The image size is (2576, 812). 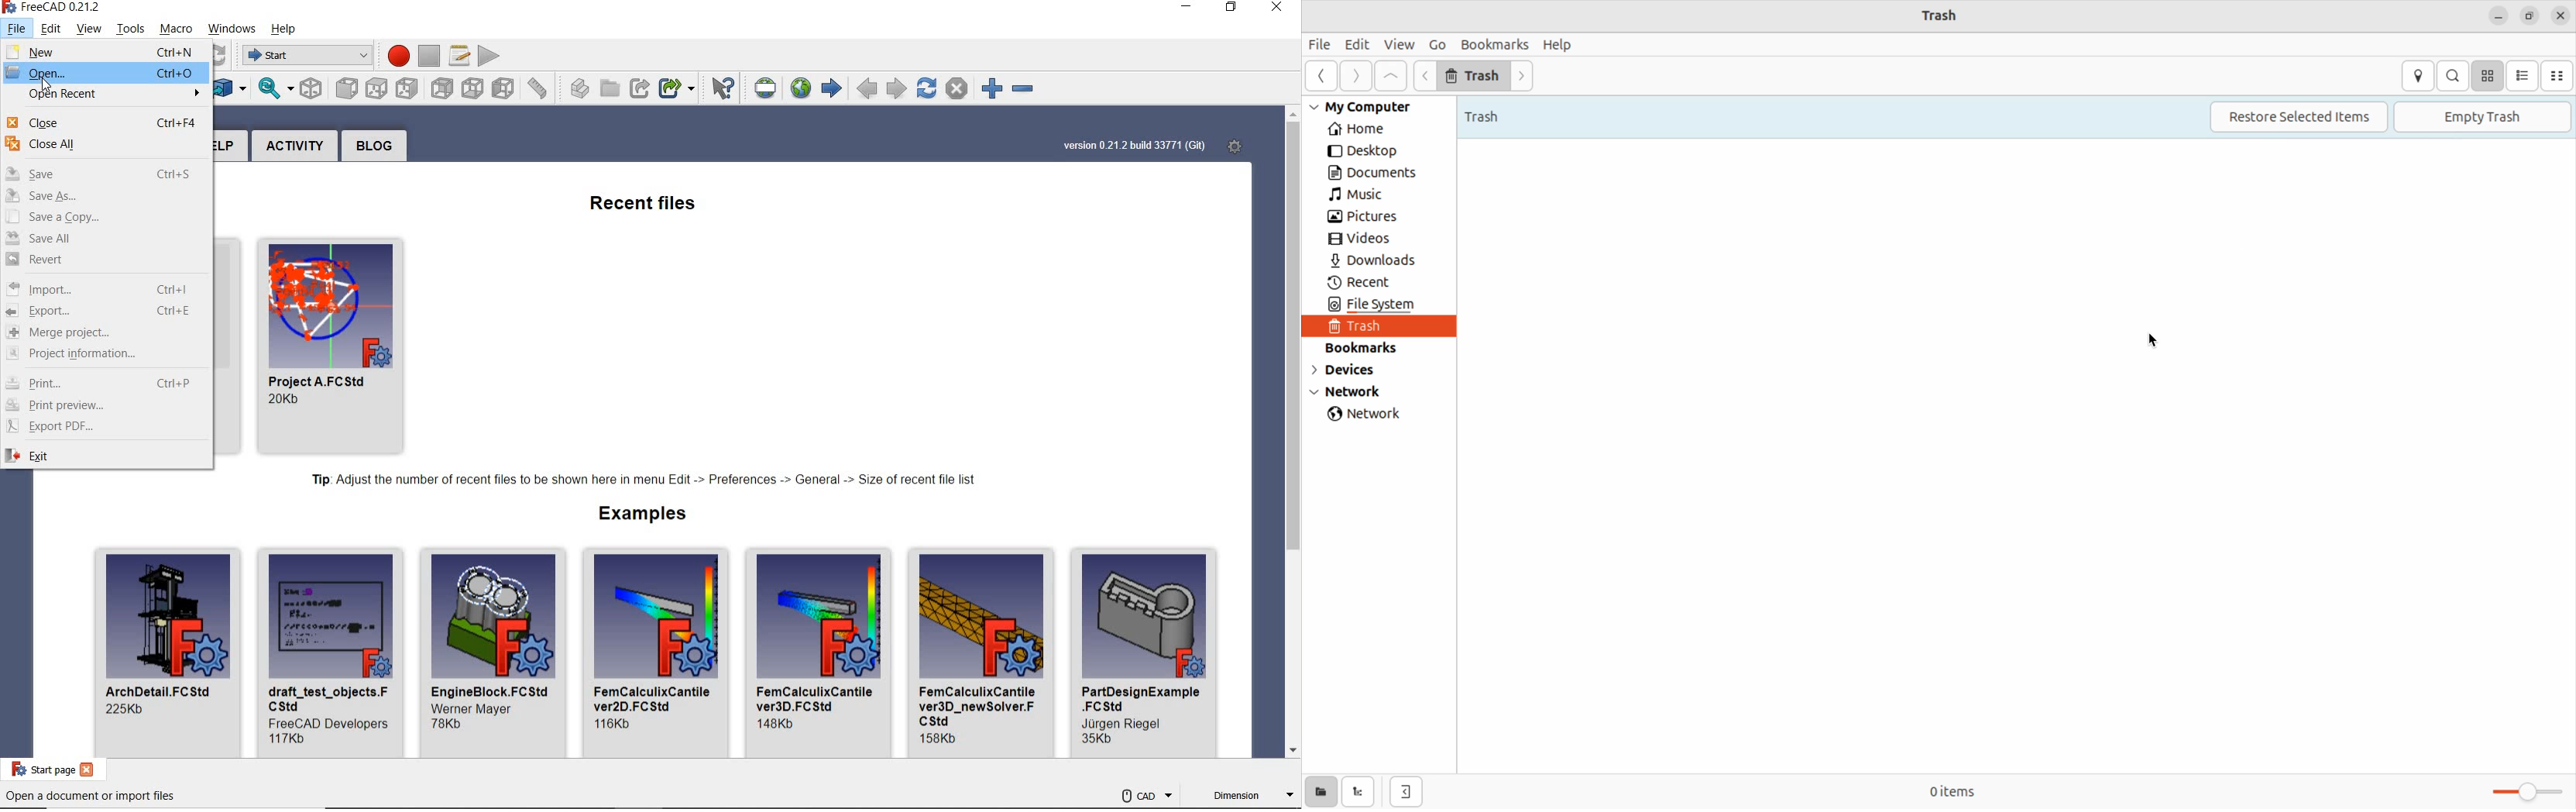 I want to click on name, so click(x=162, y=690).